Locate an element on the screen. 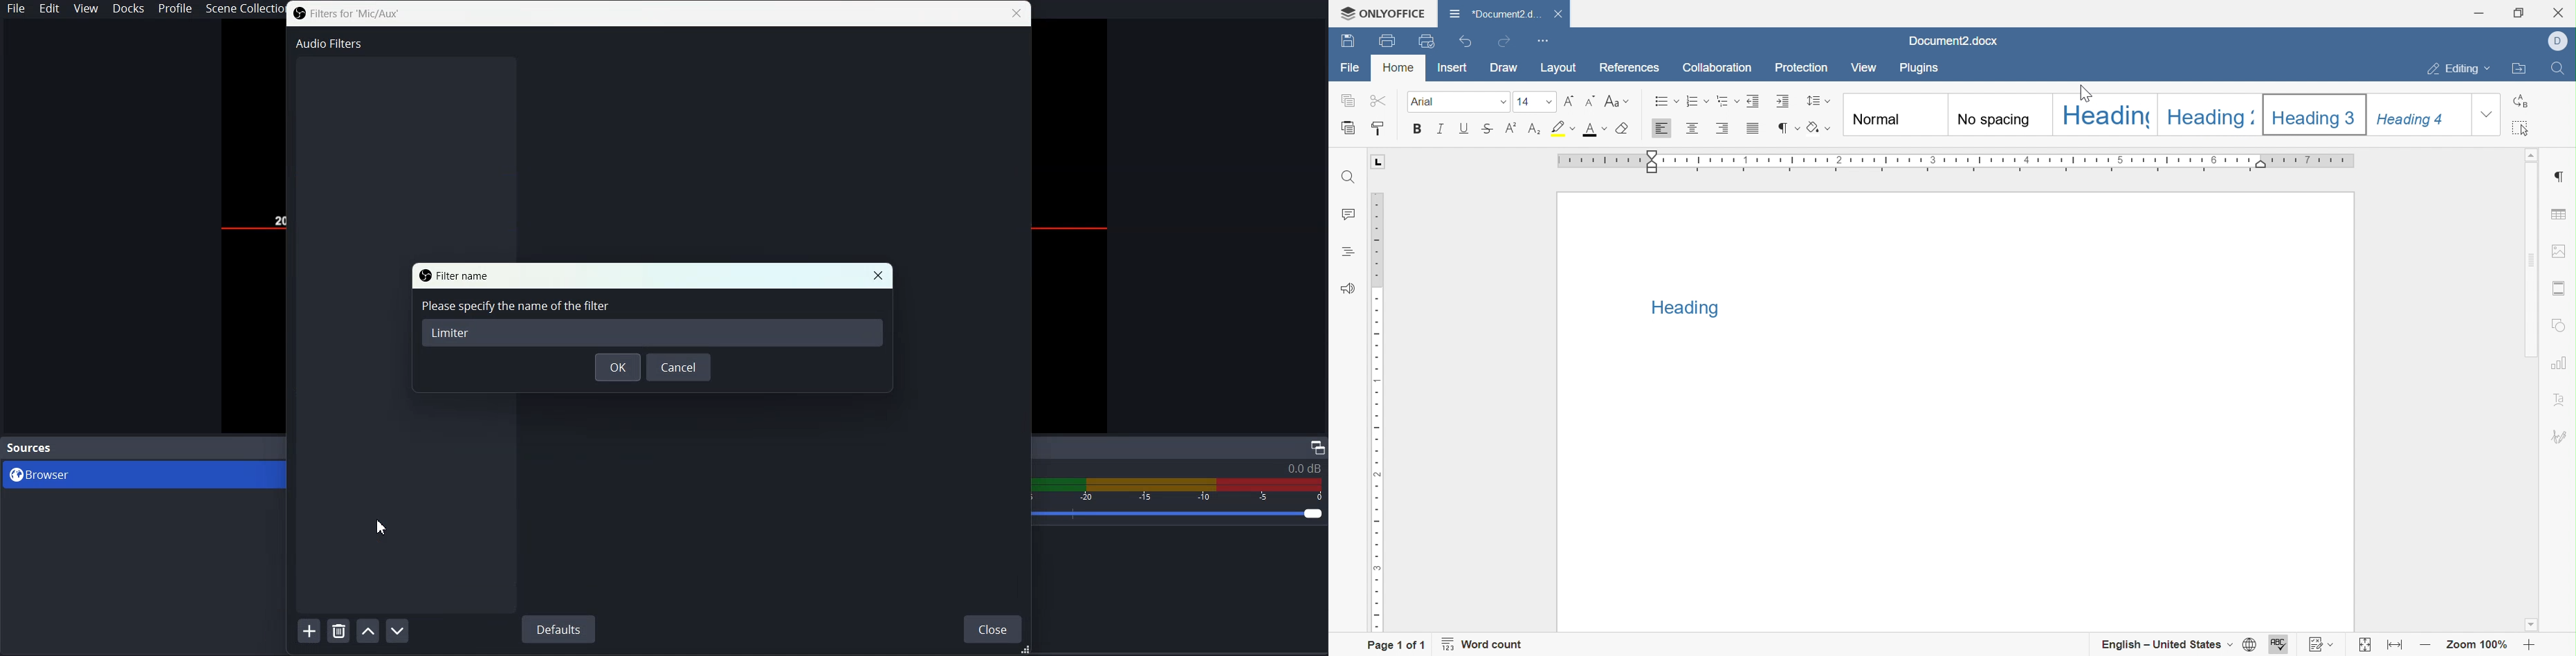  Limiter is located at coordinates (451, 331).